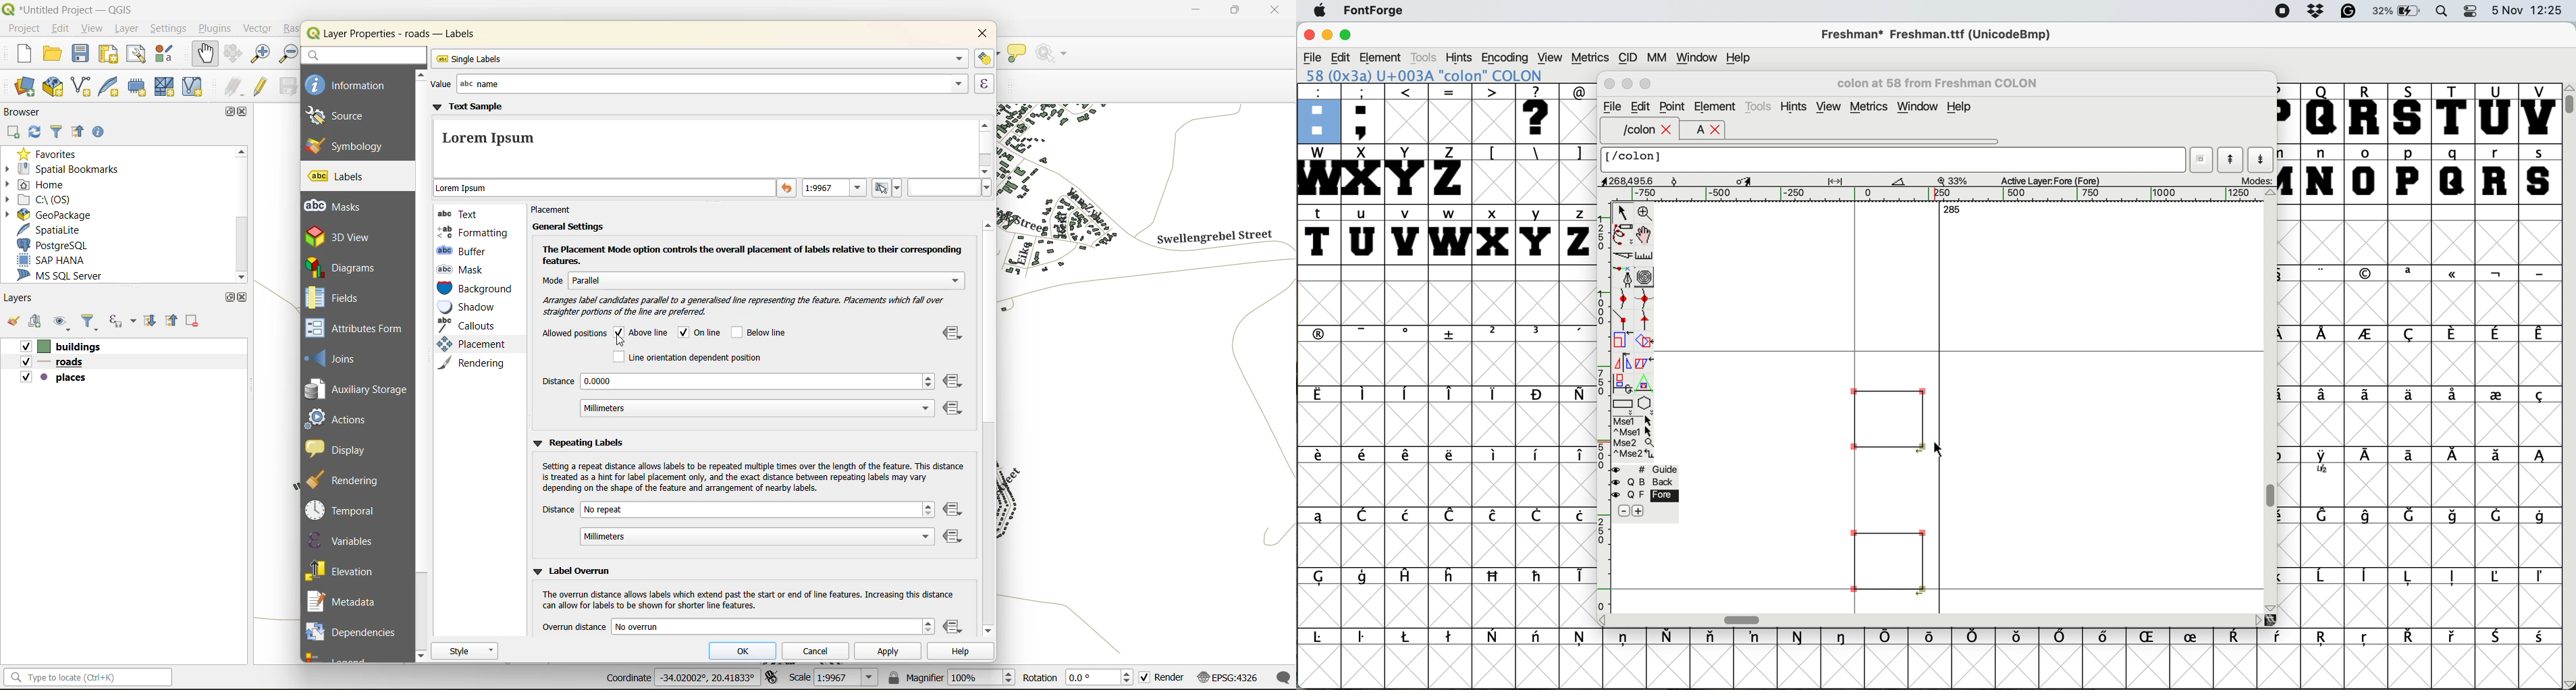  I want to click on background, so click(476, 290).